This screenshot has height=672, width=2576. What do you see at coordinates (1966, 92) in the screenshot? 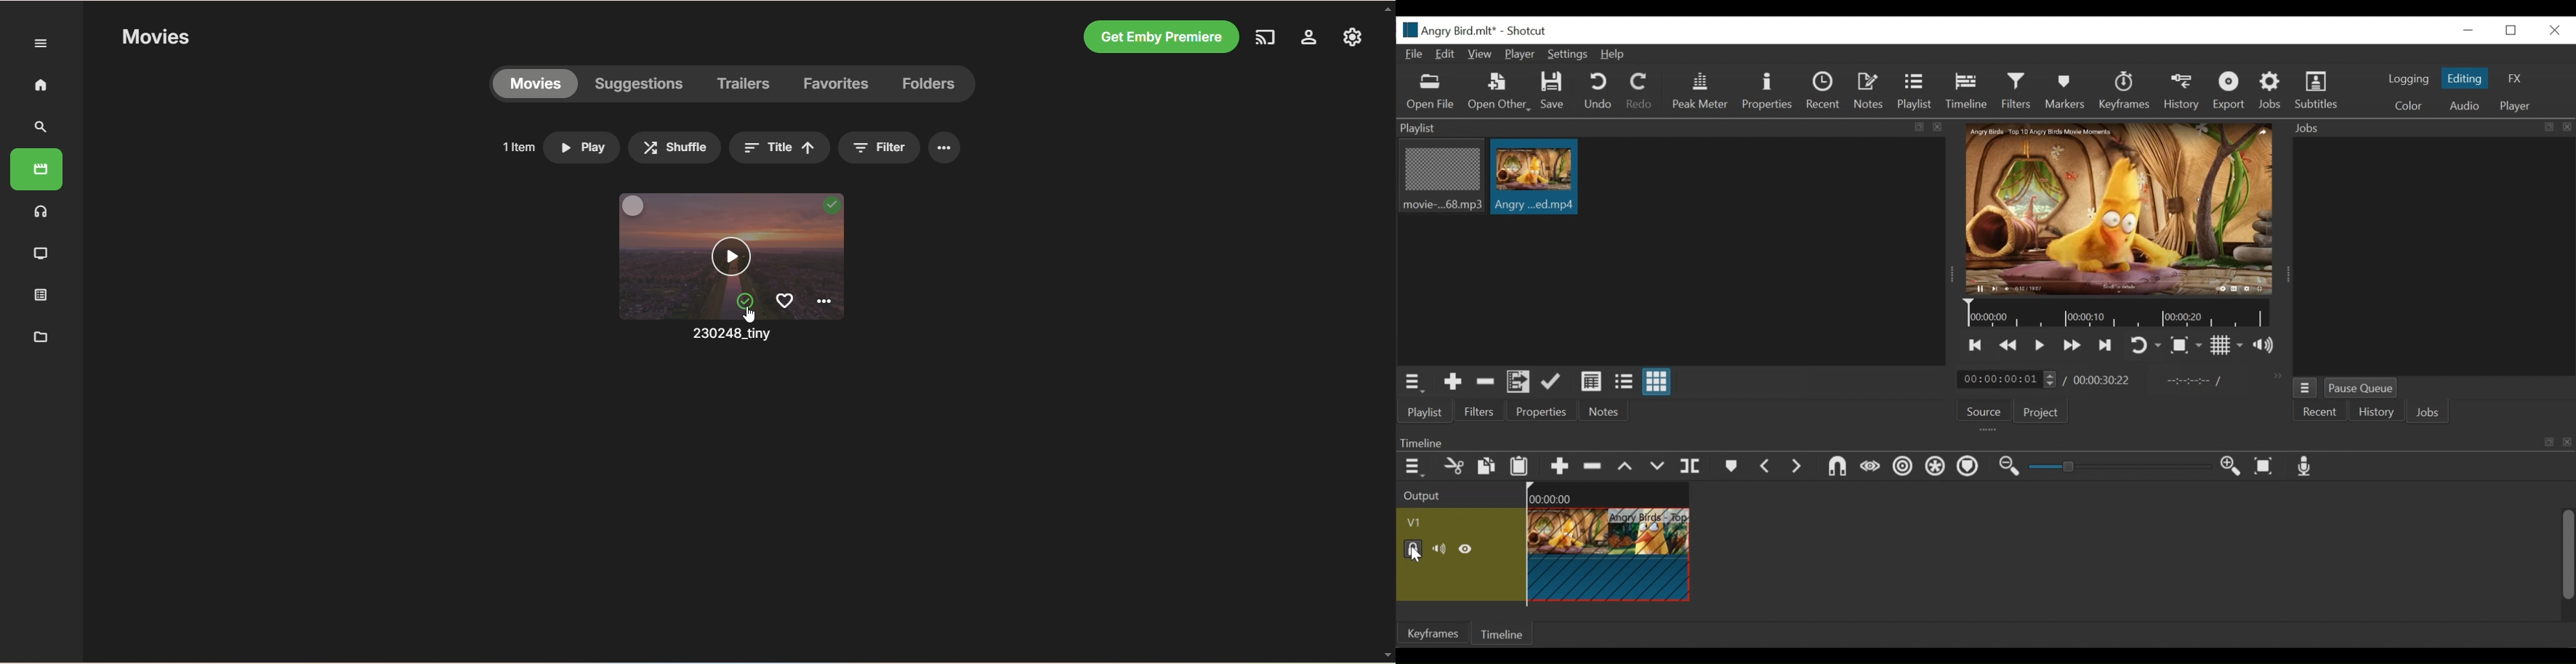
I see `Timeline` at bounding box center [1966, 92].